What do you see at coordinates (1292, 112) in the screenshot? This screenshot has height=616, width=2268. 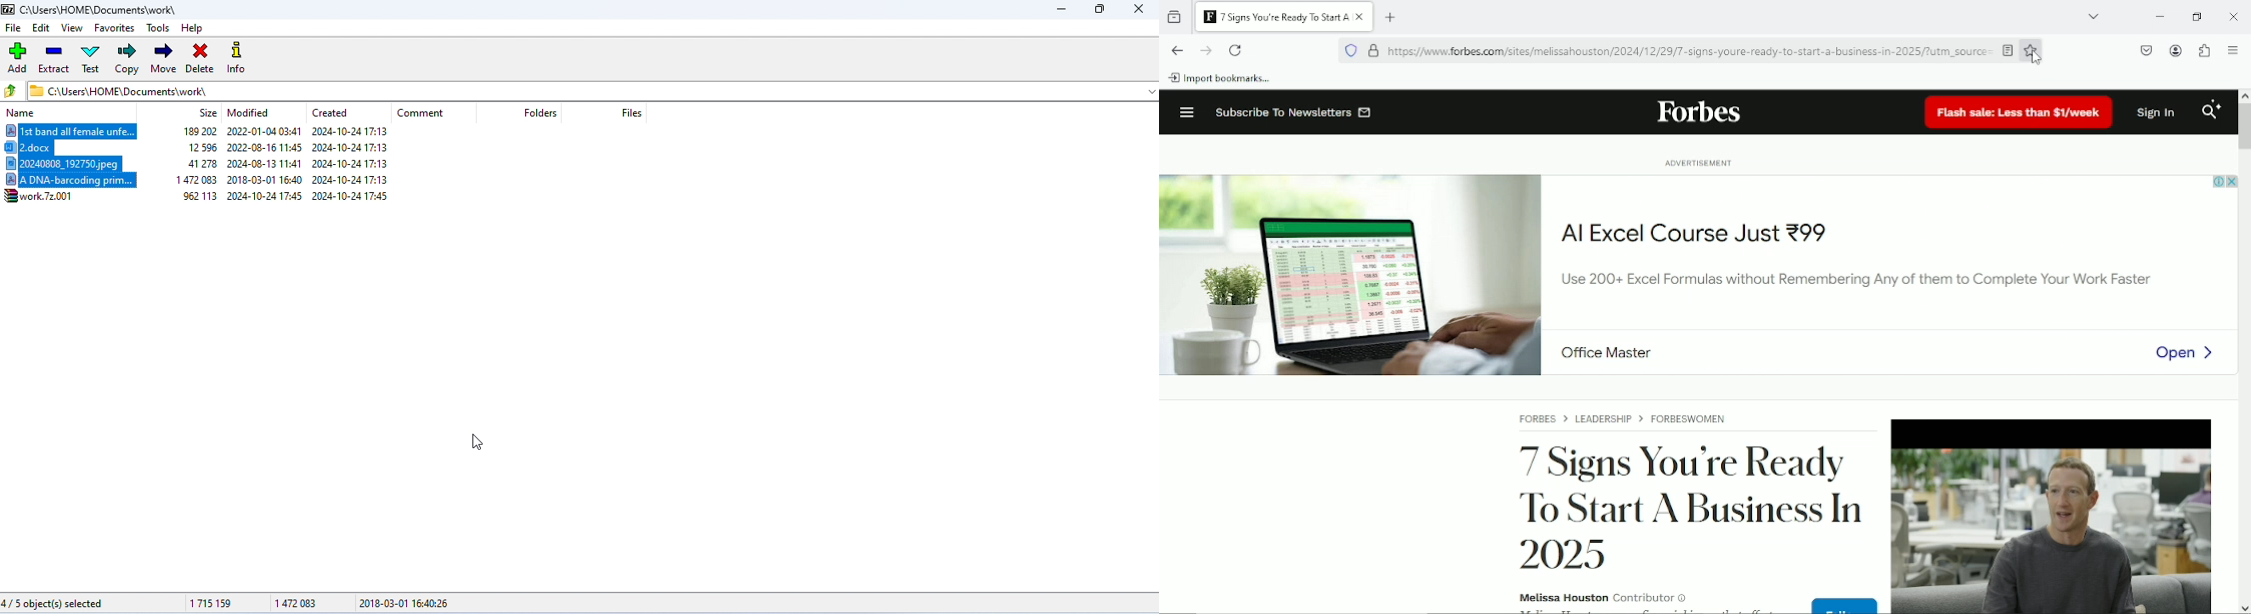 I see `subscribe to newsletters` at bounding box center [1292, 112].